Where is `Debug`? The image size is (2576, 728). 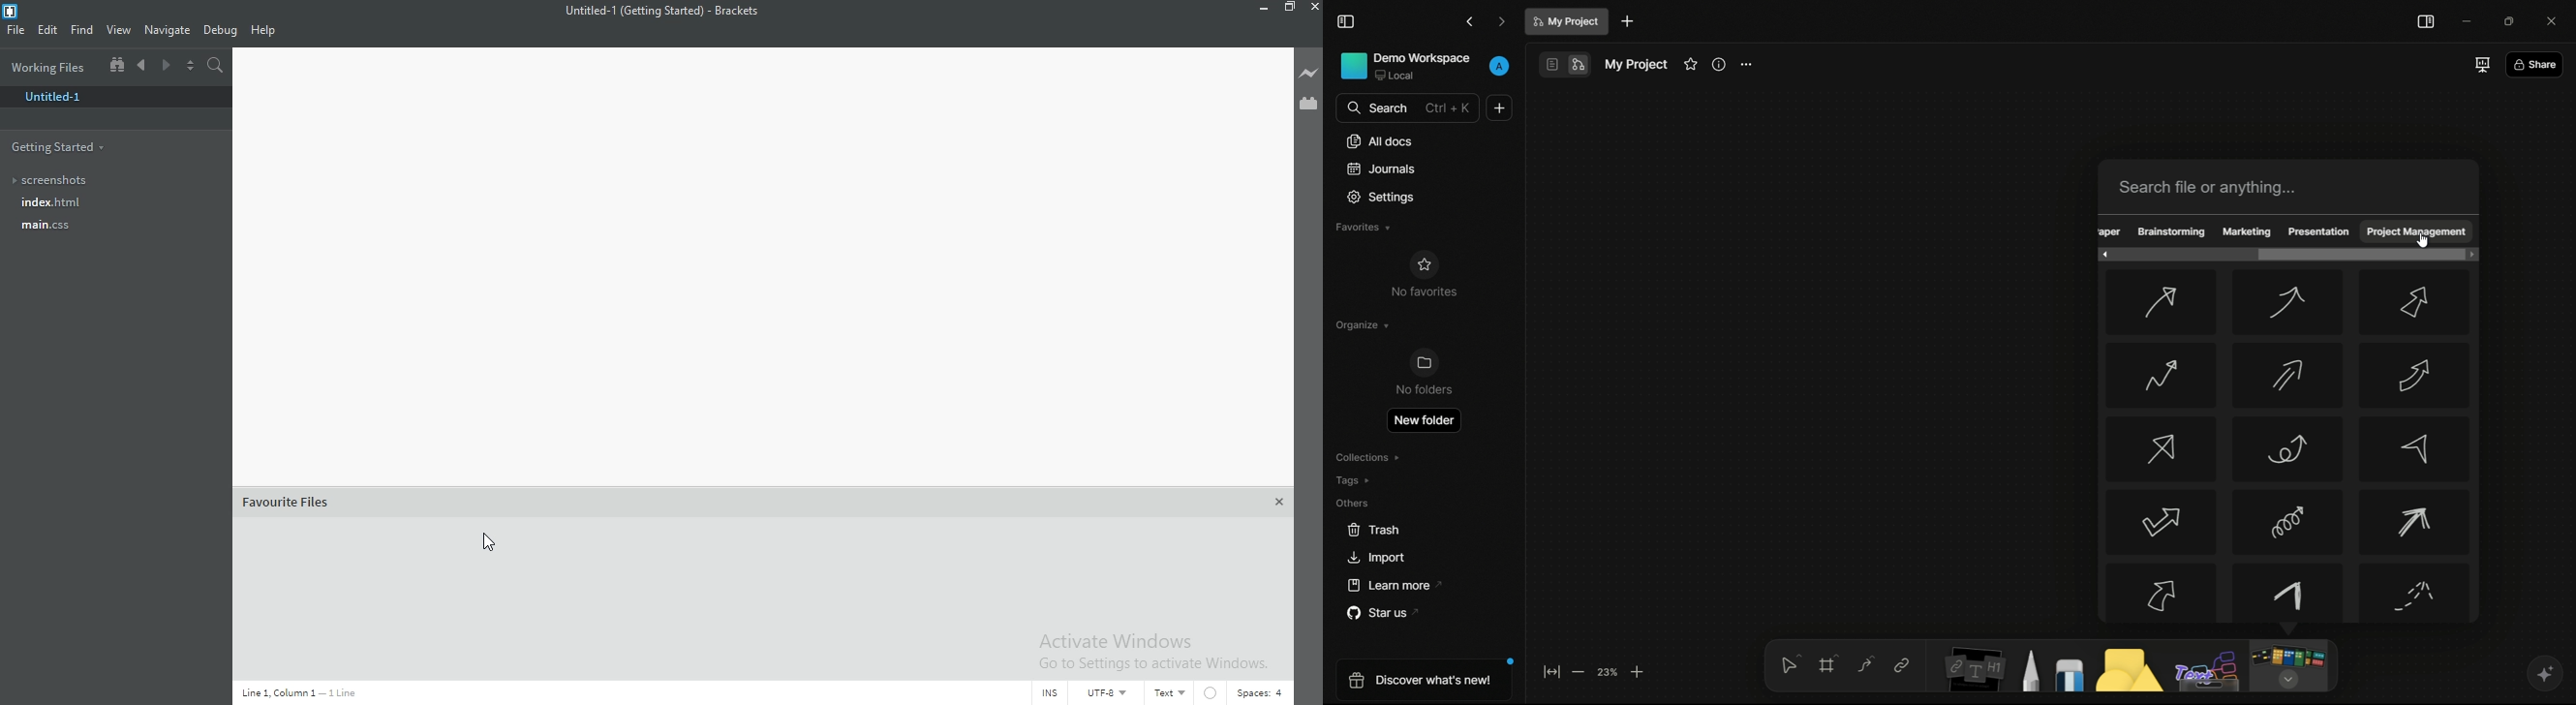
Debug is located at coordinates (224, 31).